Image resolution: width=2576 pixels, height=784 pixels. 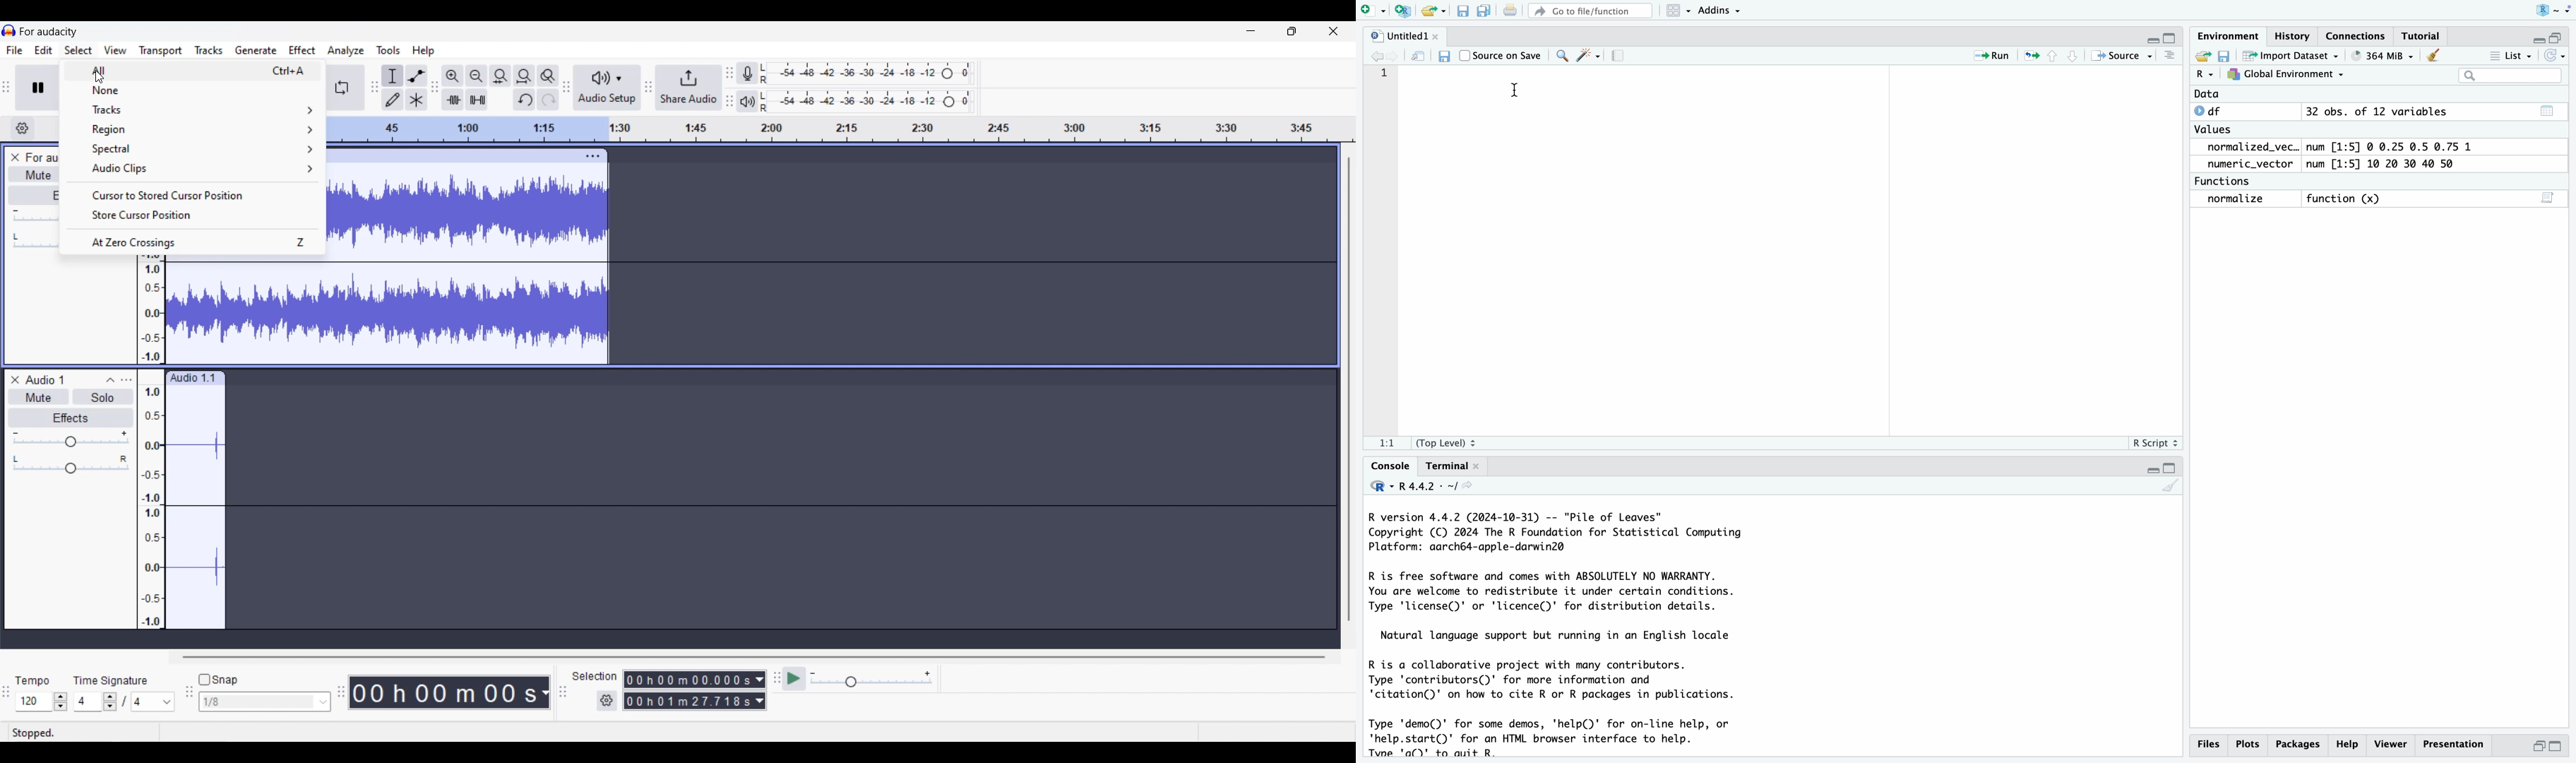 What do you see at coordinates (1419, 55) in the screenshot?
I see `Refresh` at bounding box center [1419, 55].